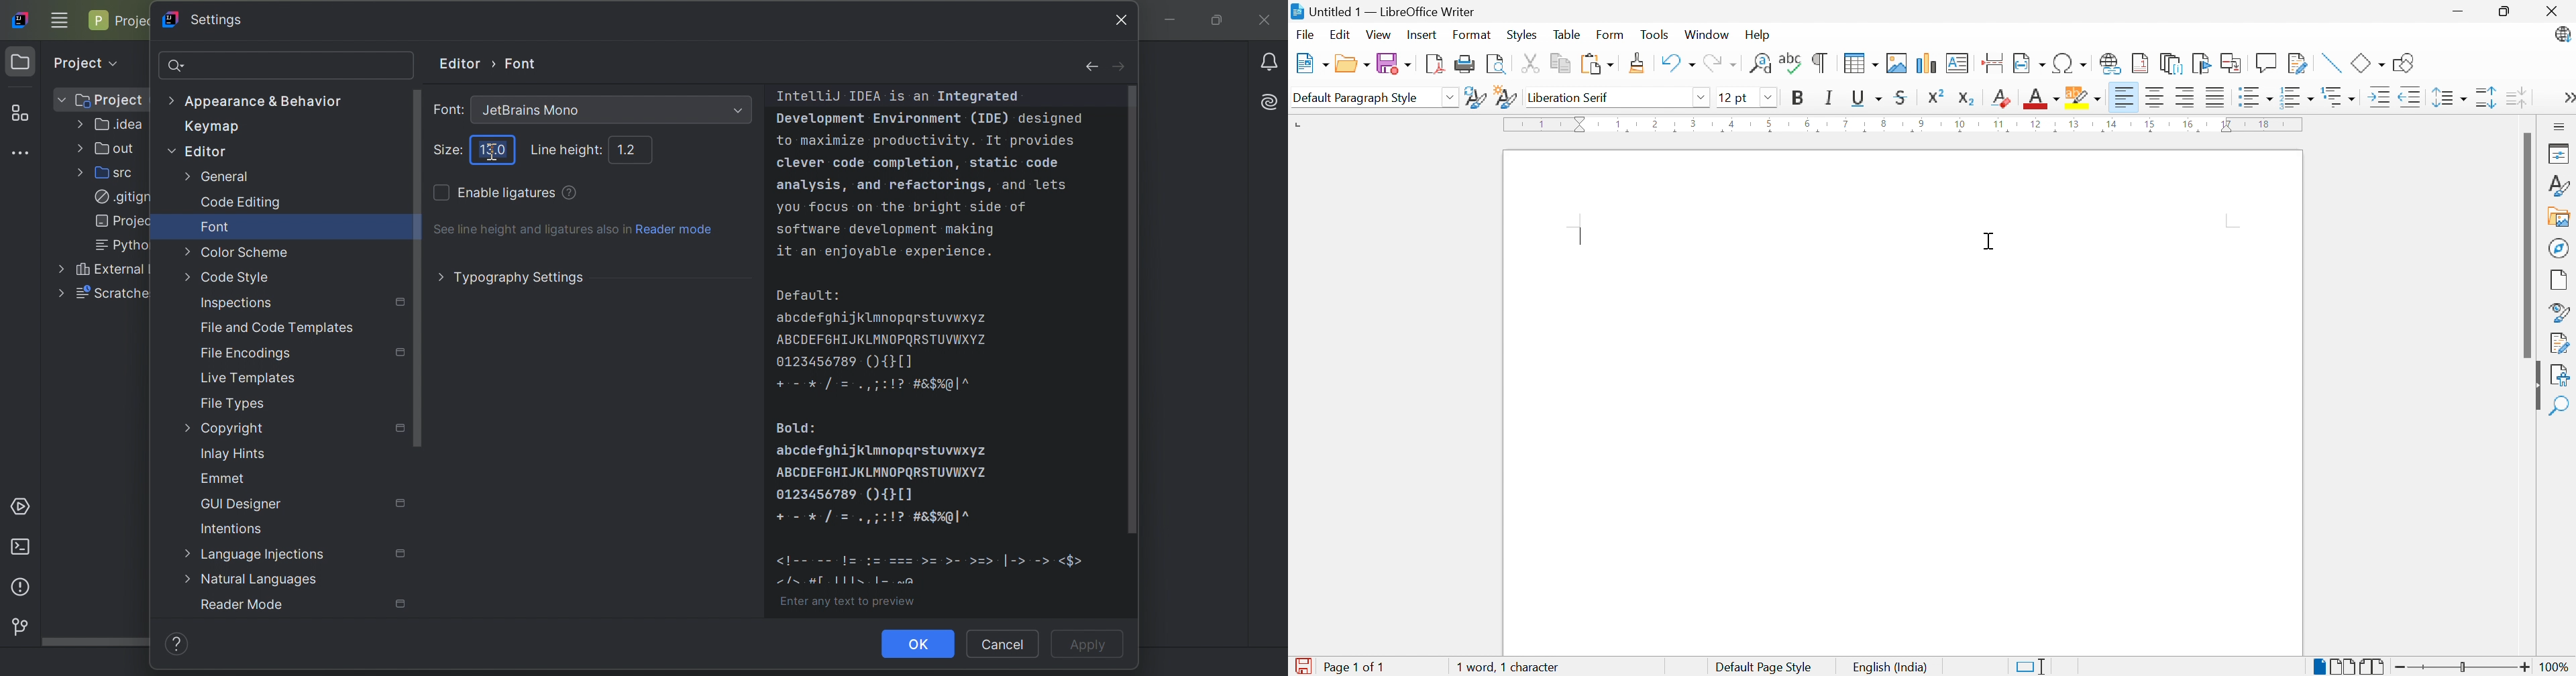 The height and width of the screenshot is (700, 2576). I want to click on Insert Special Characters, so click(2070, 63).